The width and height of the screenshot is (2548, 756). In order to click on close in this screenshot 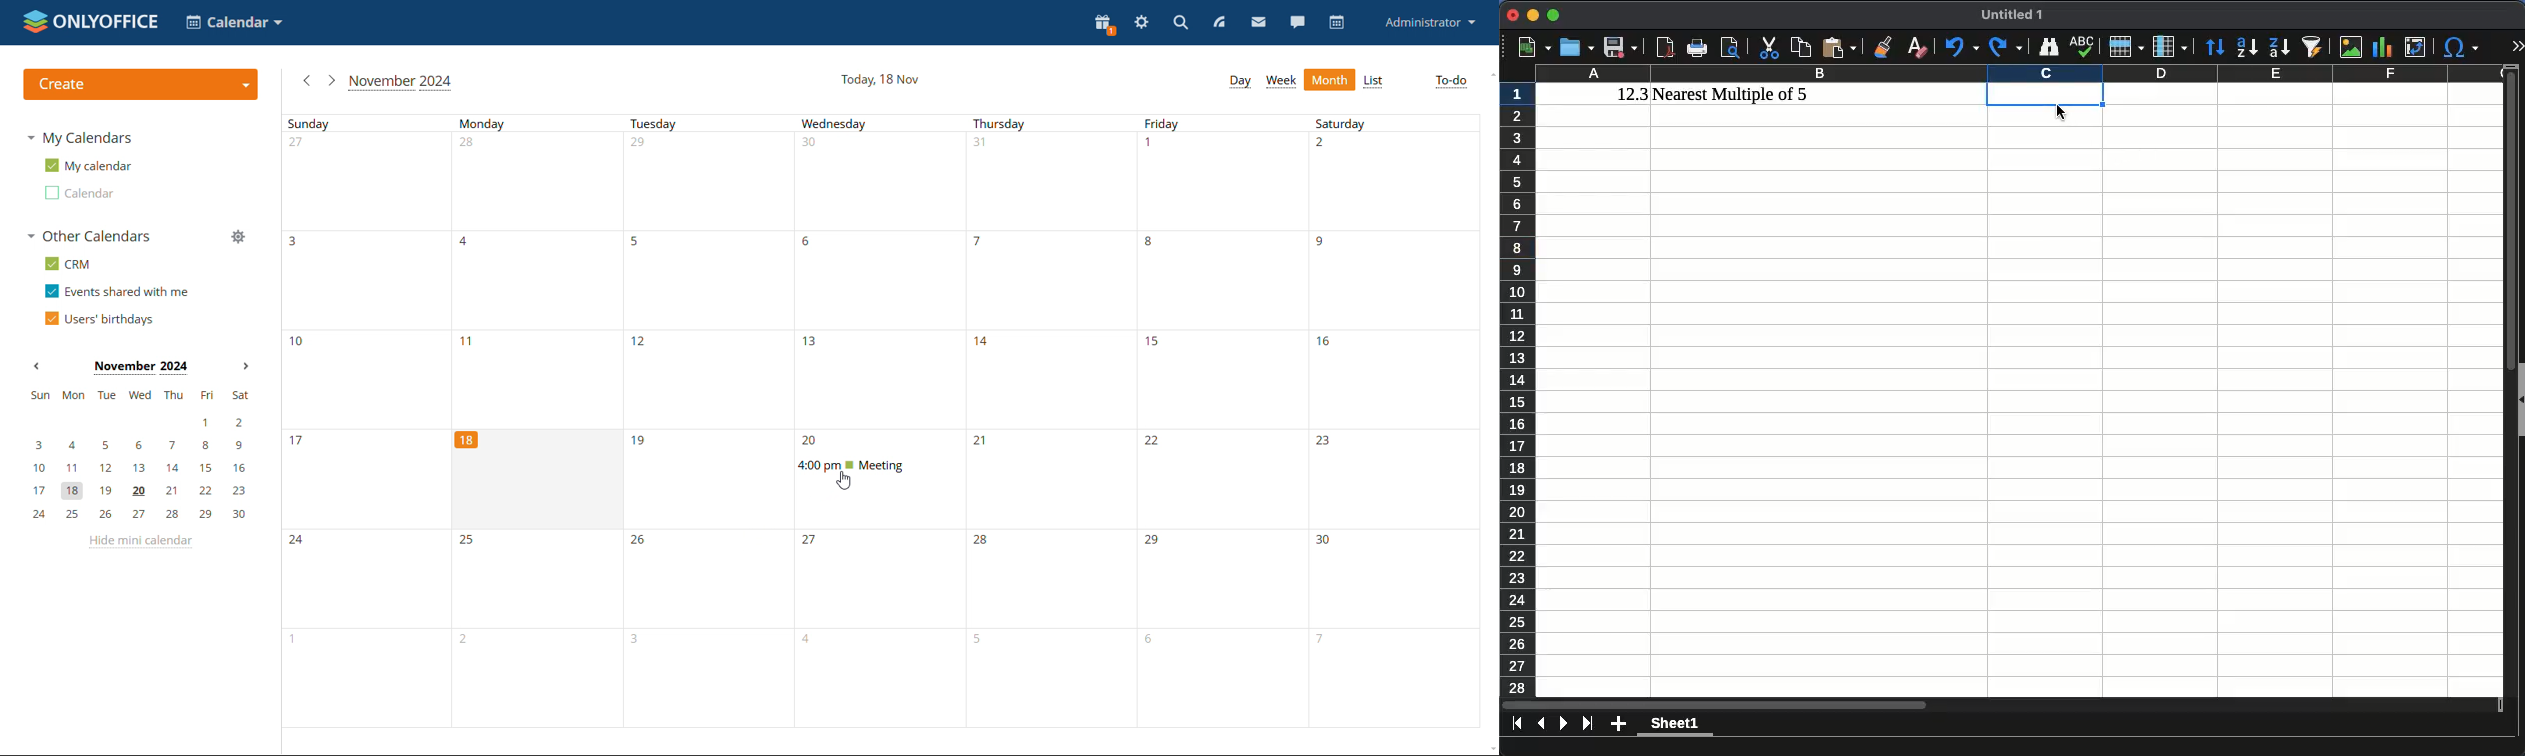, I will do `click(1510, 15)`.